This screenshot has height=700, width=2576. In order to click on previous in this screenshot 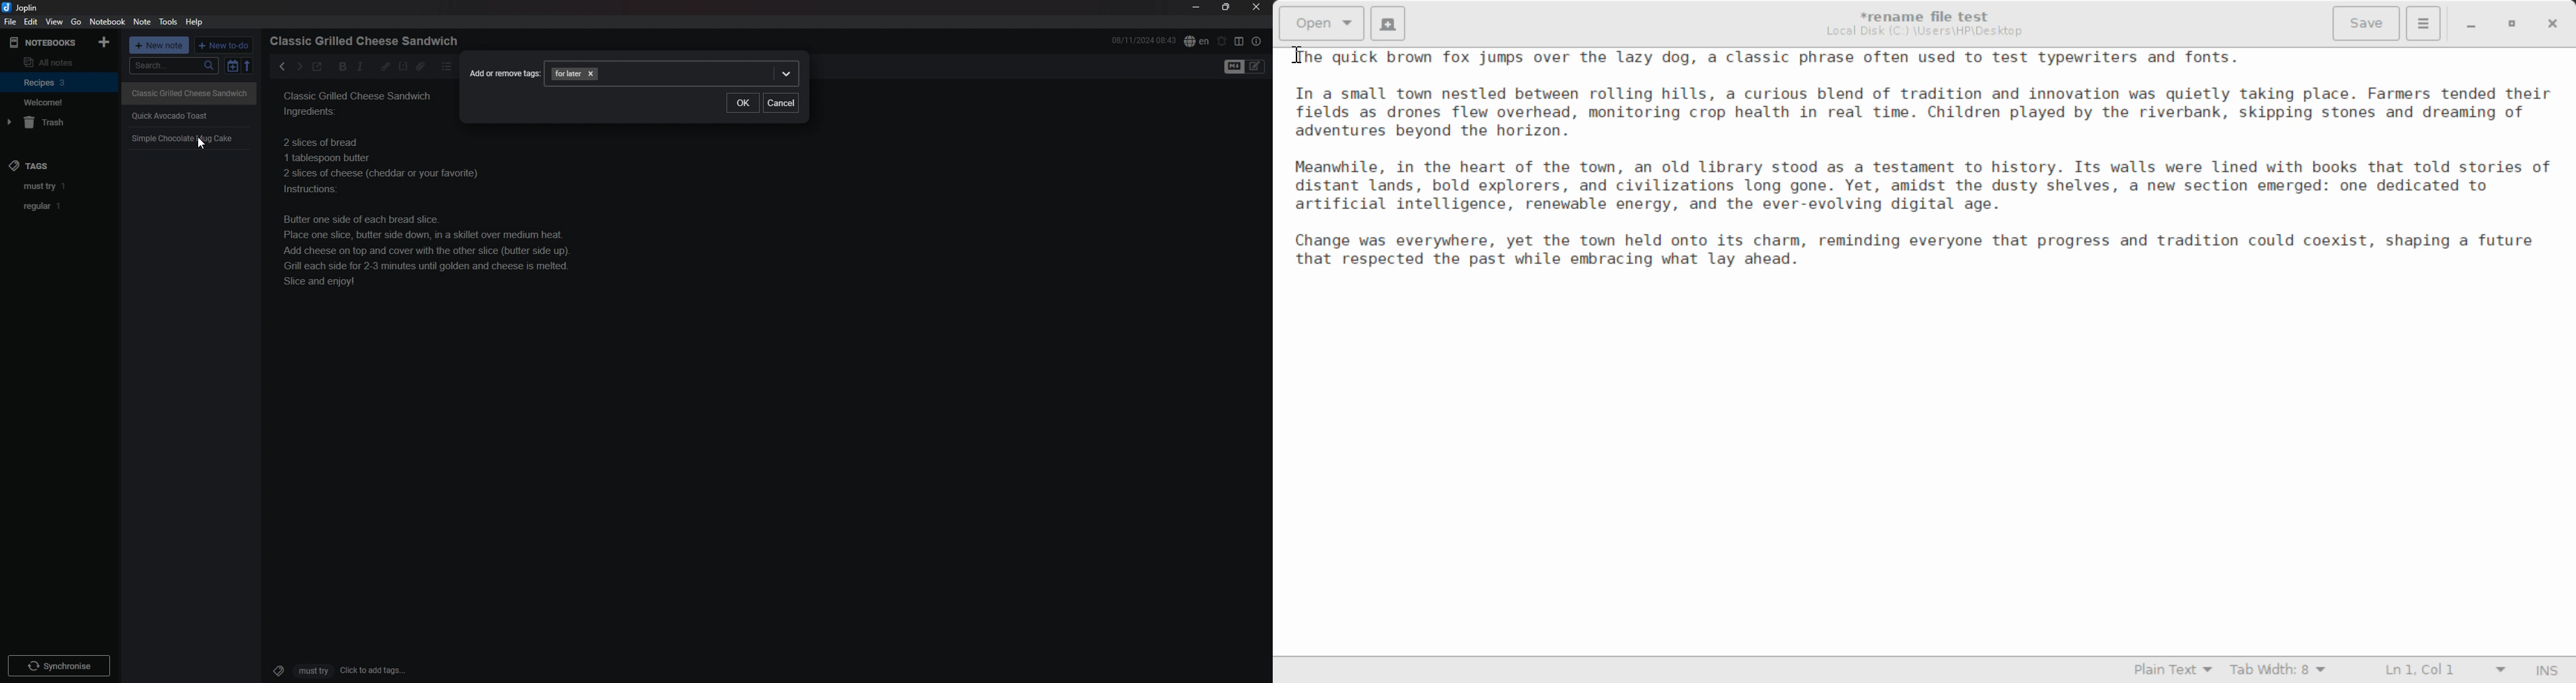, I will do `click(282, 66)`.